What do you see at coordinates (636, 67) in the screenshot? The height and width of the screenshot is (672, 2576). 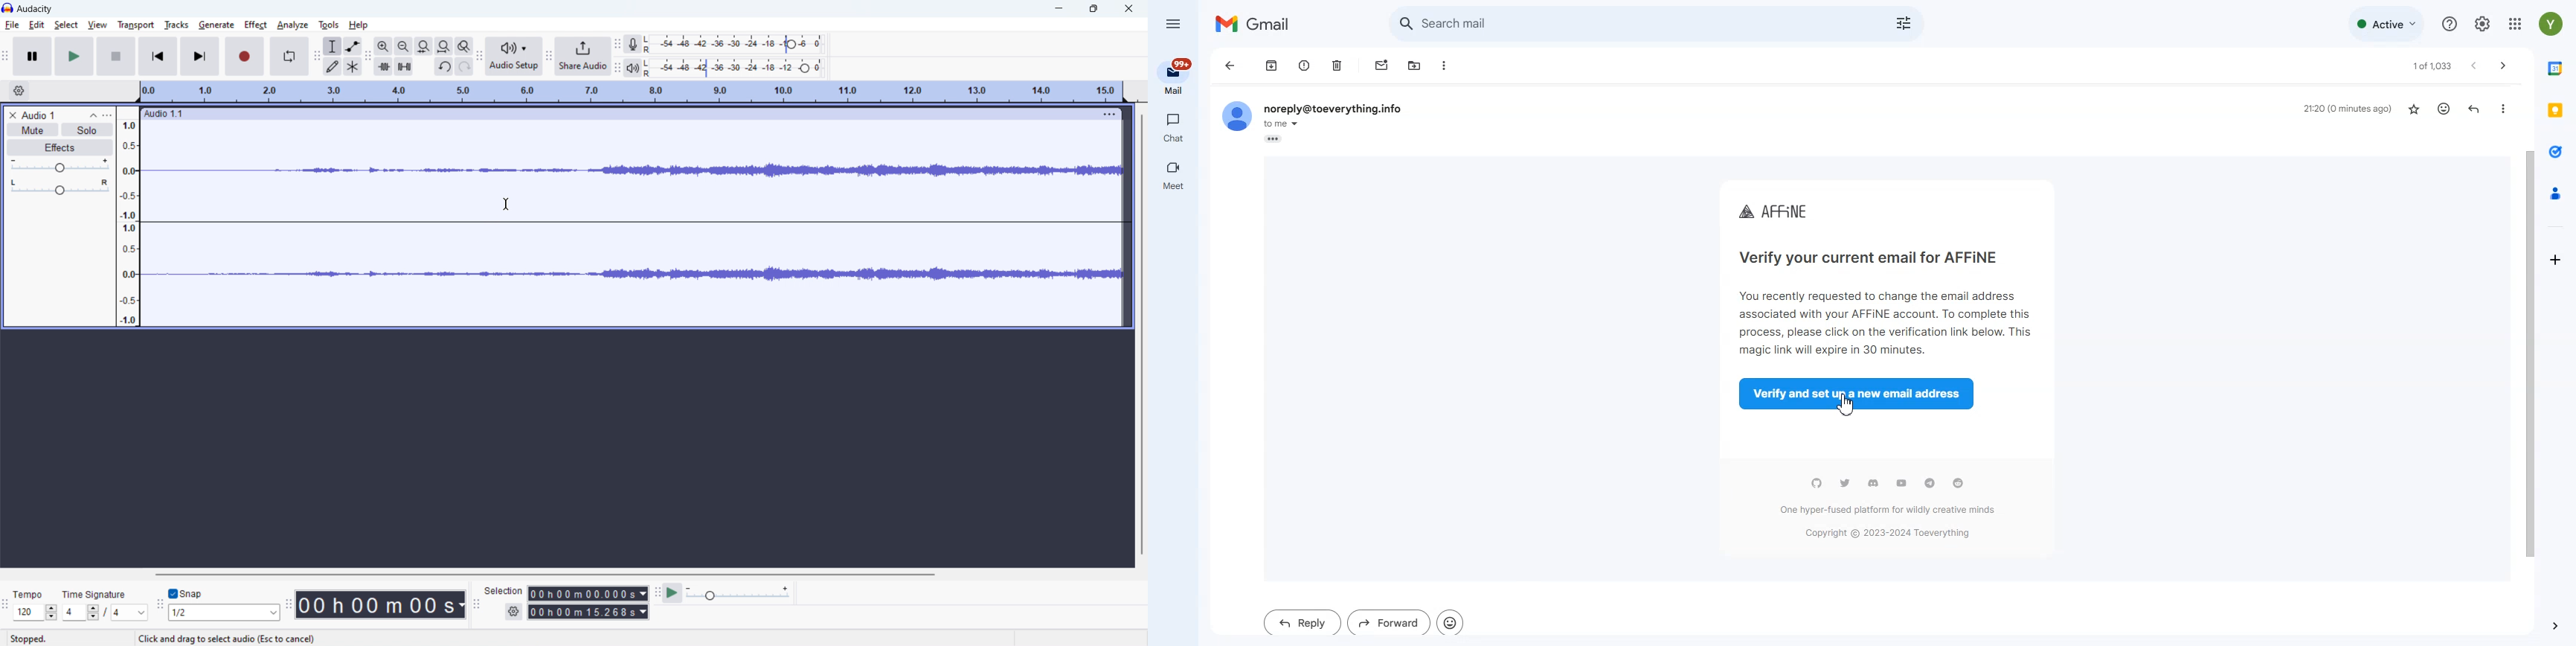 I see `playback meter` at bounding box center [636, 67].